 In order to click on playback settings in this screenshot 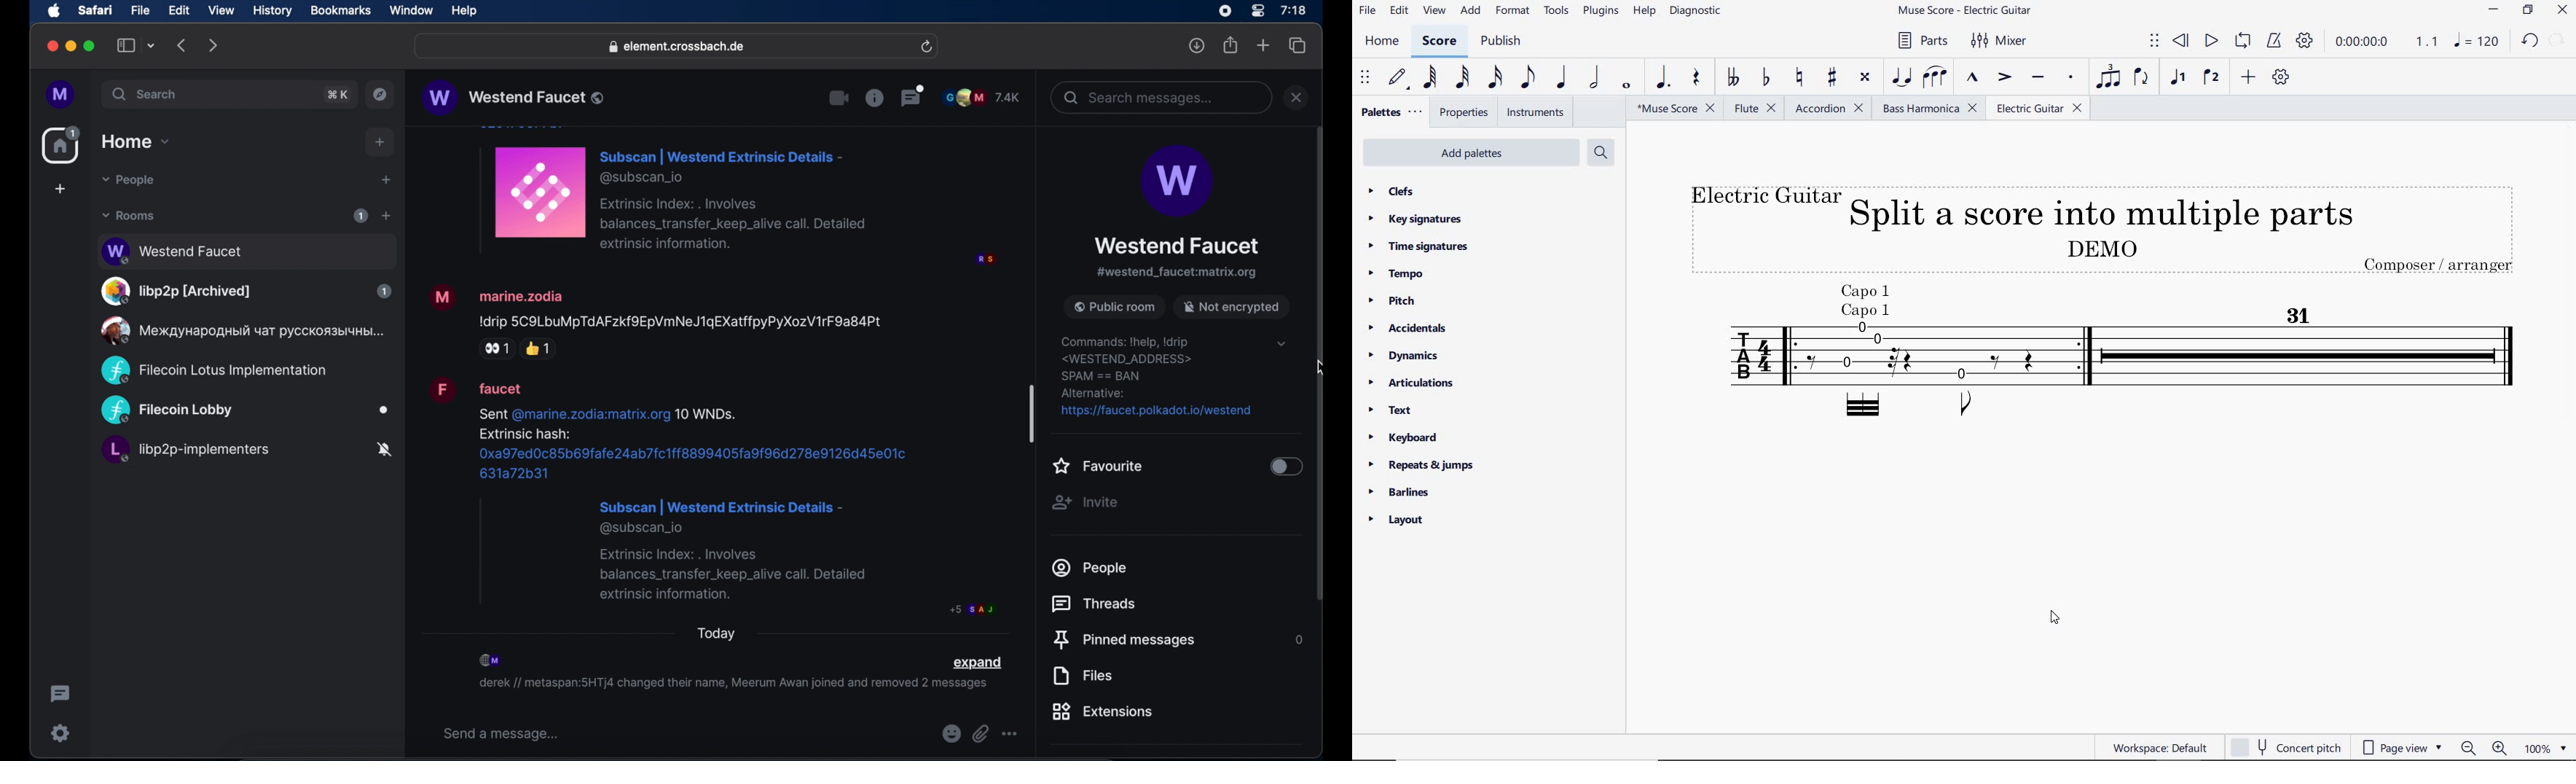, I will do `click(2304, 39)`.